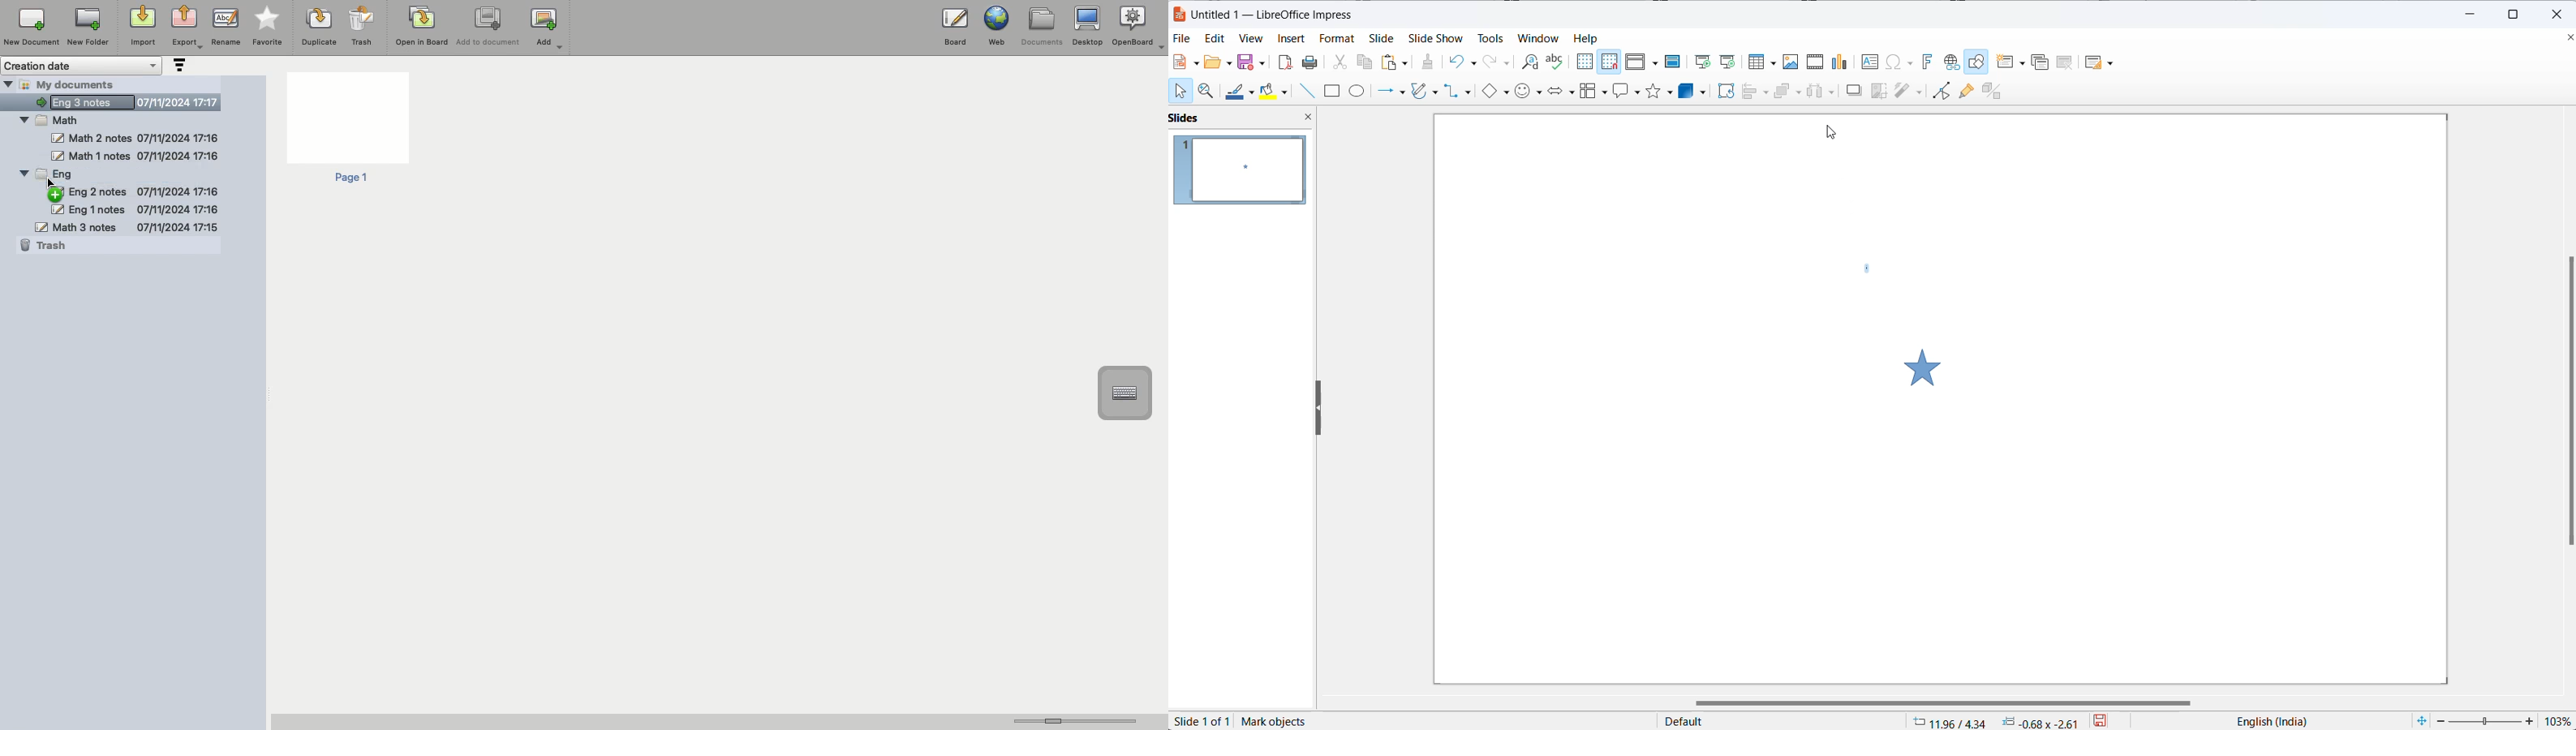 This screenshot has width=2576, height=756. Describe the element at coordinates (995, 26) in the screenshot. I see `Web` at that location.